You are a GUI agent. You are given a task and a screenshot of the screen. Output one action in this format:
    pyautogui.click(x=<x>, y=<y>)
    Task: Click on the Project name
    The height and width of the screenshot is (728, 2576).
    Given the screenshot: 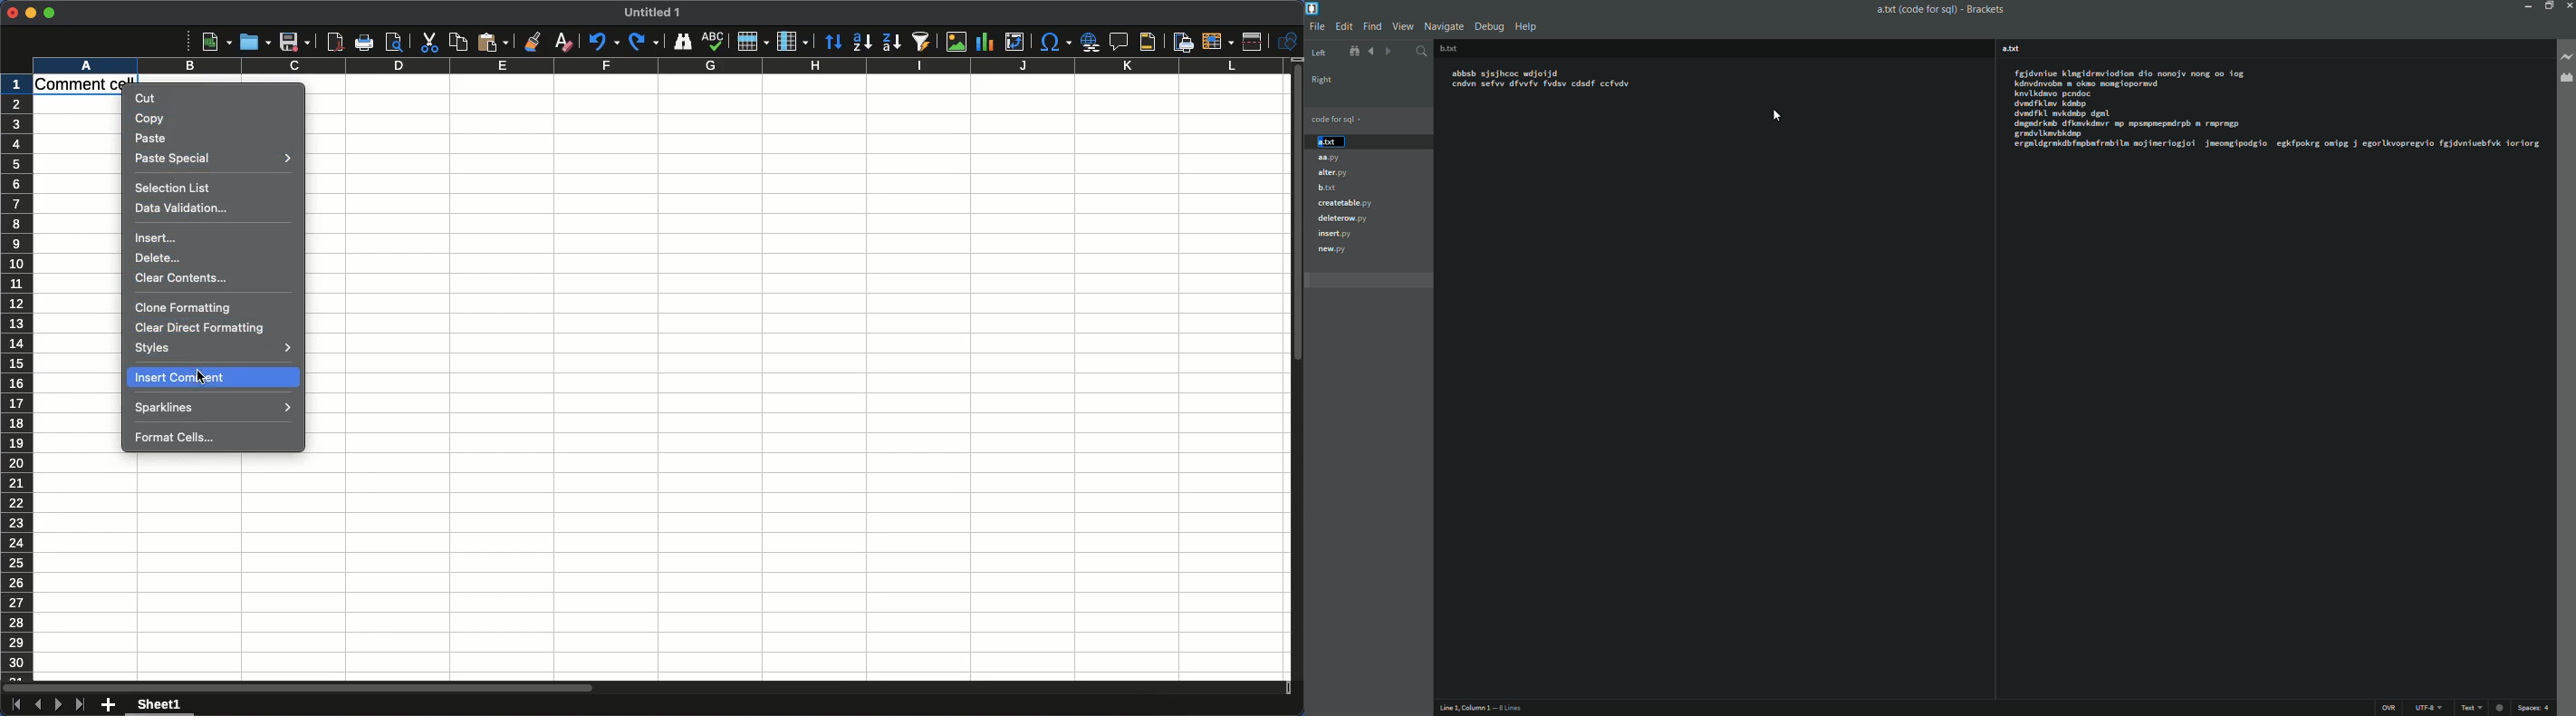 What is the action you would take?
    pyautogui.click(x=1335, y=50)
    